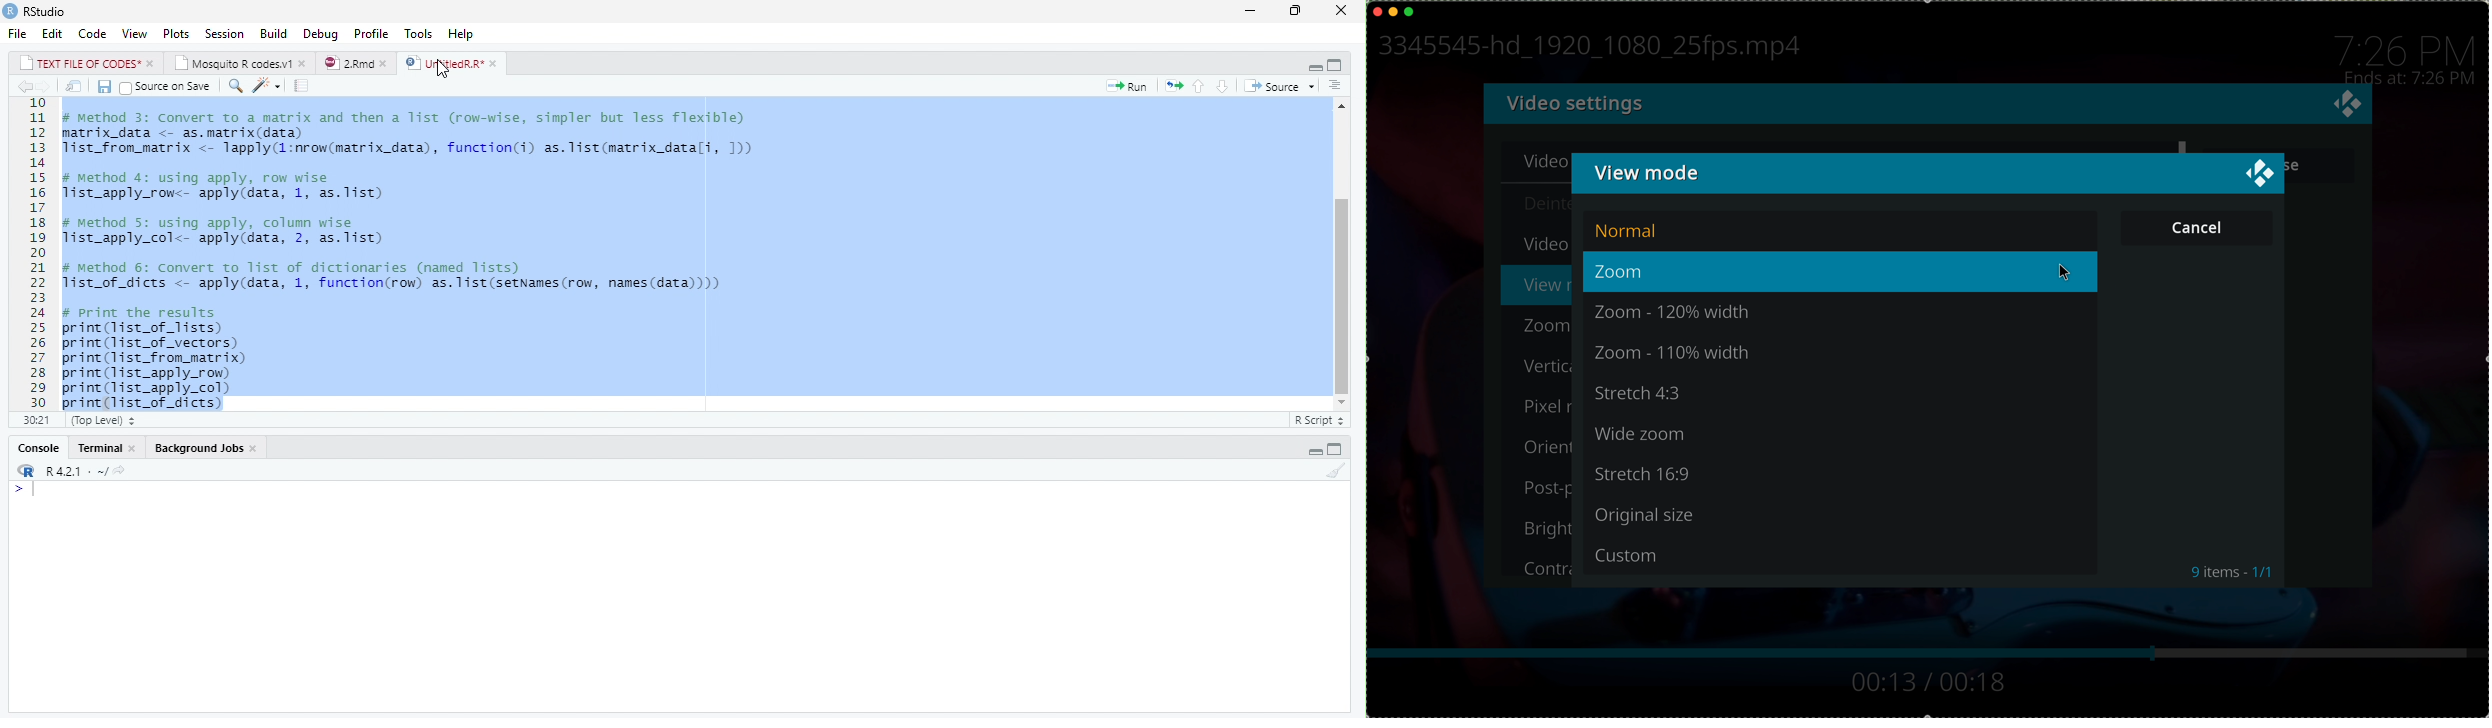  What do you see at coordinates (1393, 10) in the screenshot?
I see `minimise` at bounding box center [1393, 10].